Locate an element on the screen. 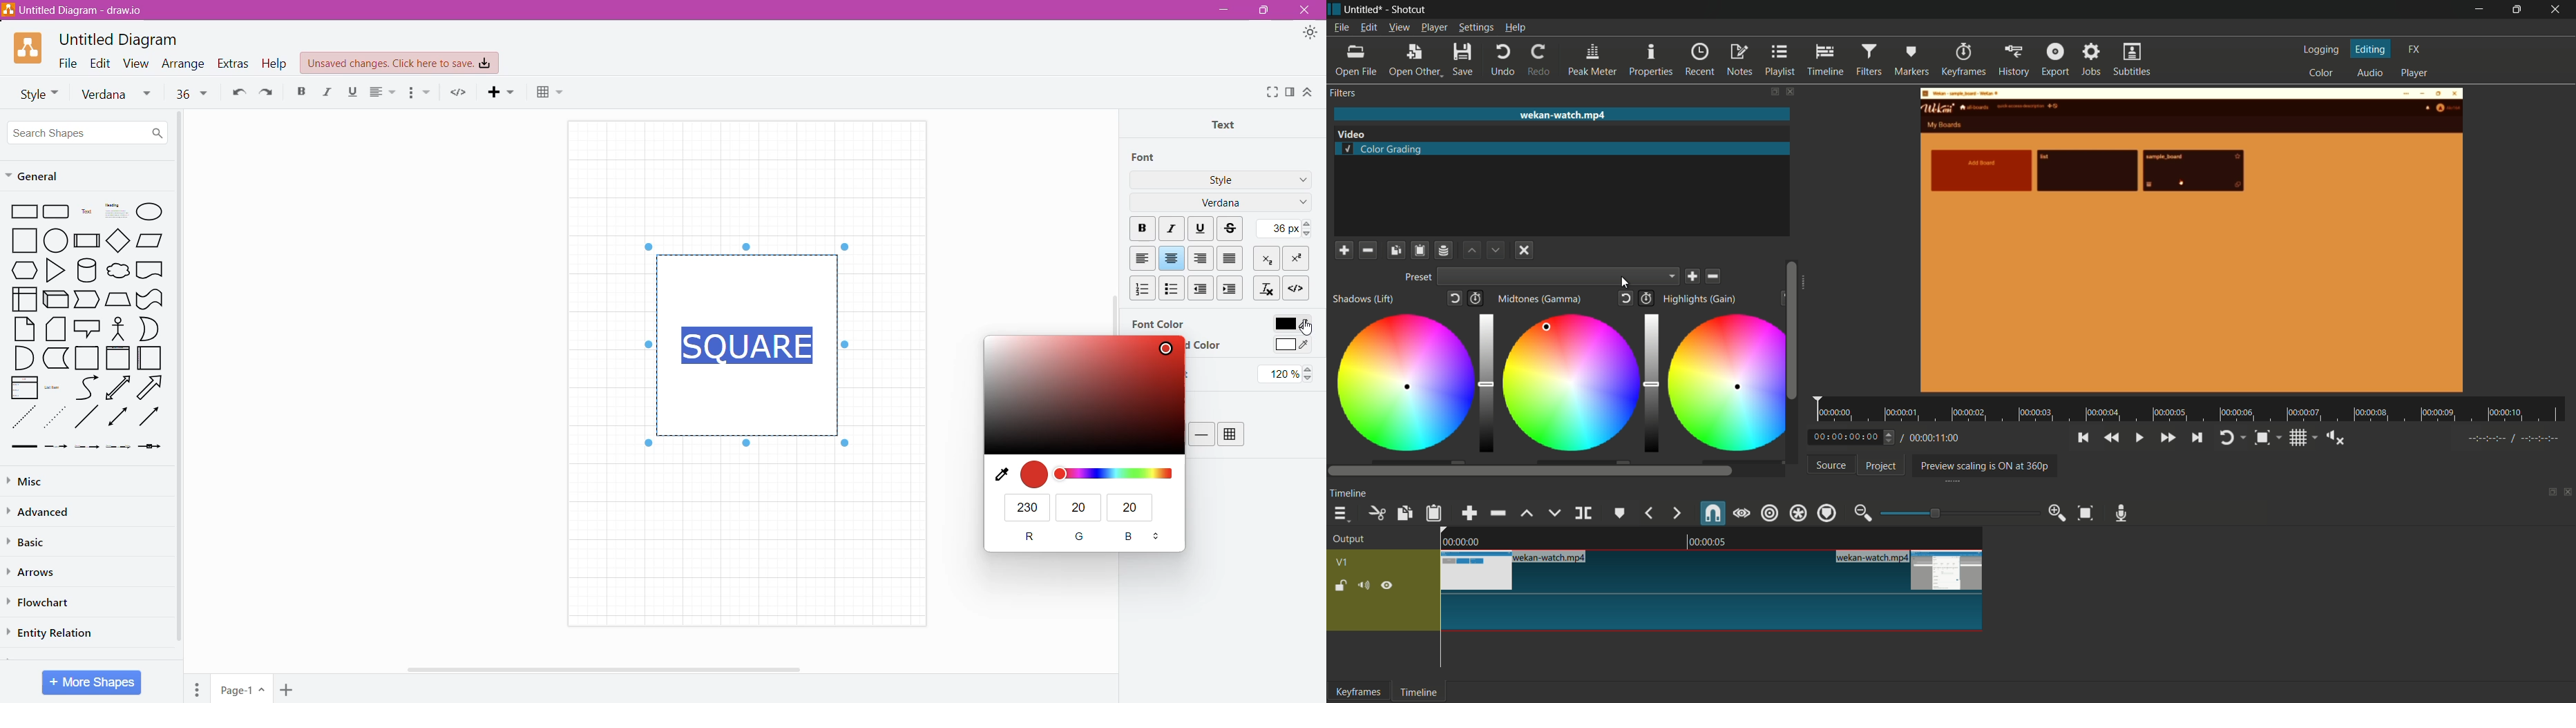  preview scaling is on at 360p is located at coordinates (1985, 465).